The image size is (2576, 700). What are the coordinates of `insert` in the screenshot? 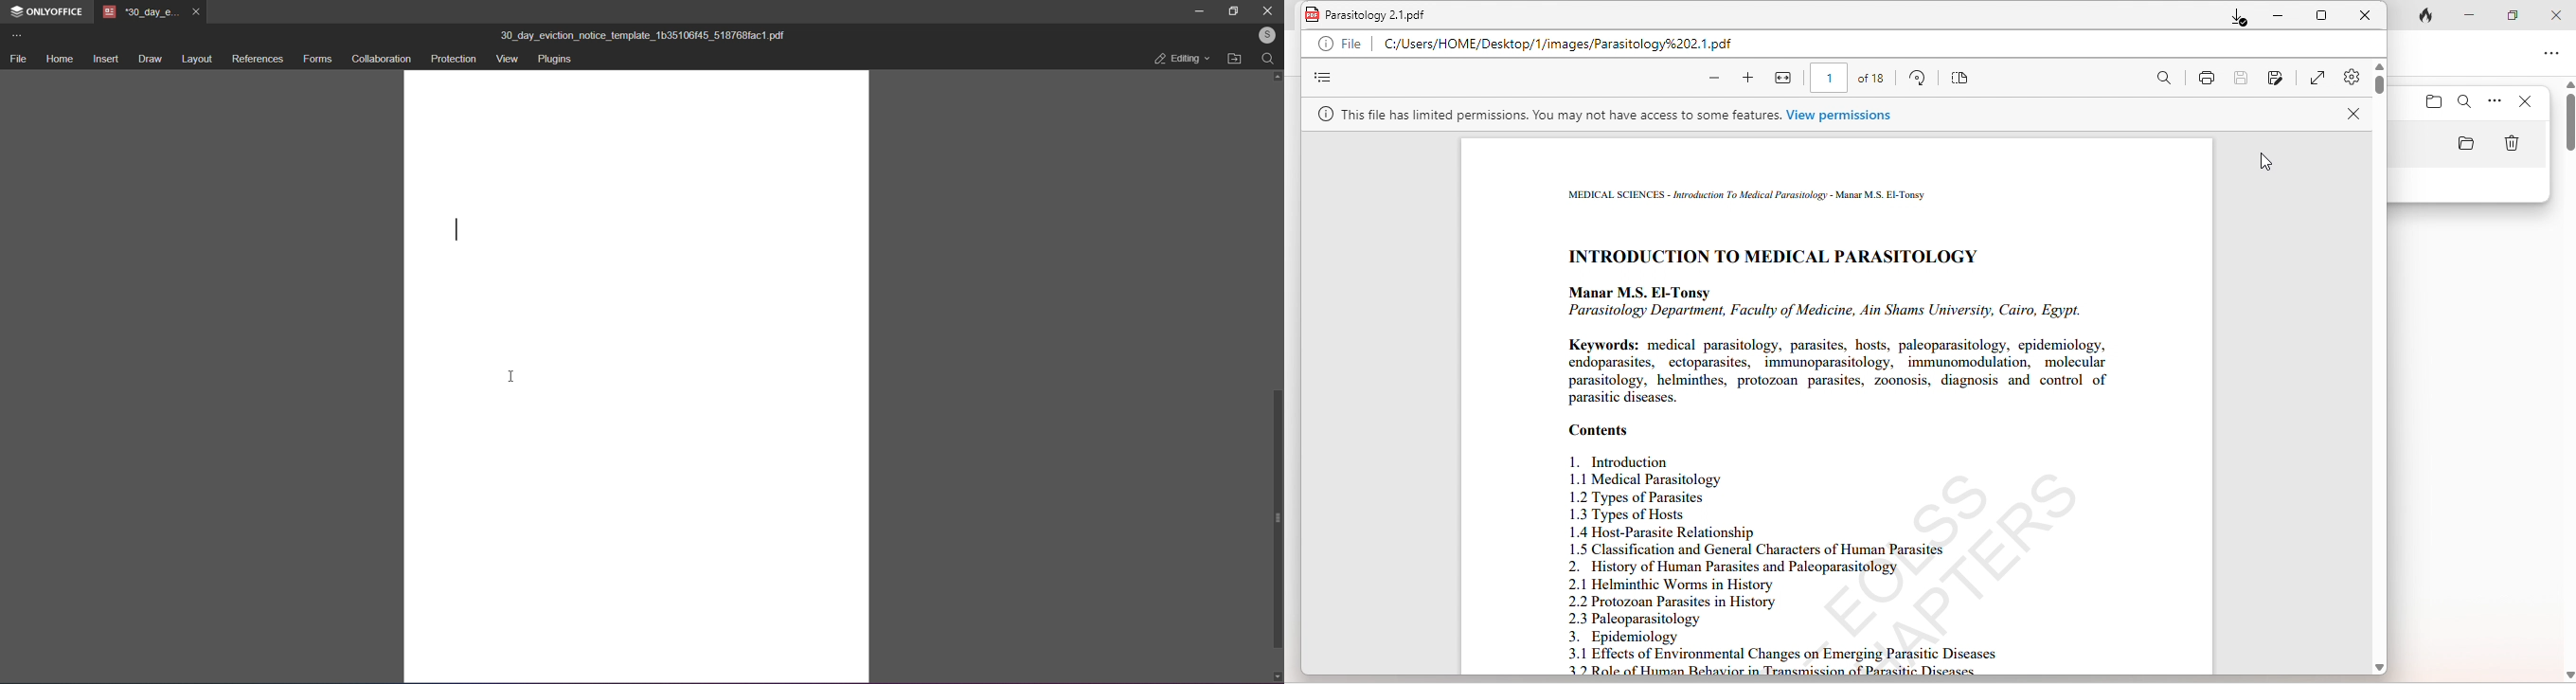 It's located at (103, 61).